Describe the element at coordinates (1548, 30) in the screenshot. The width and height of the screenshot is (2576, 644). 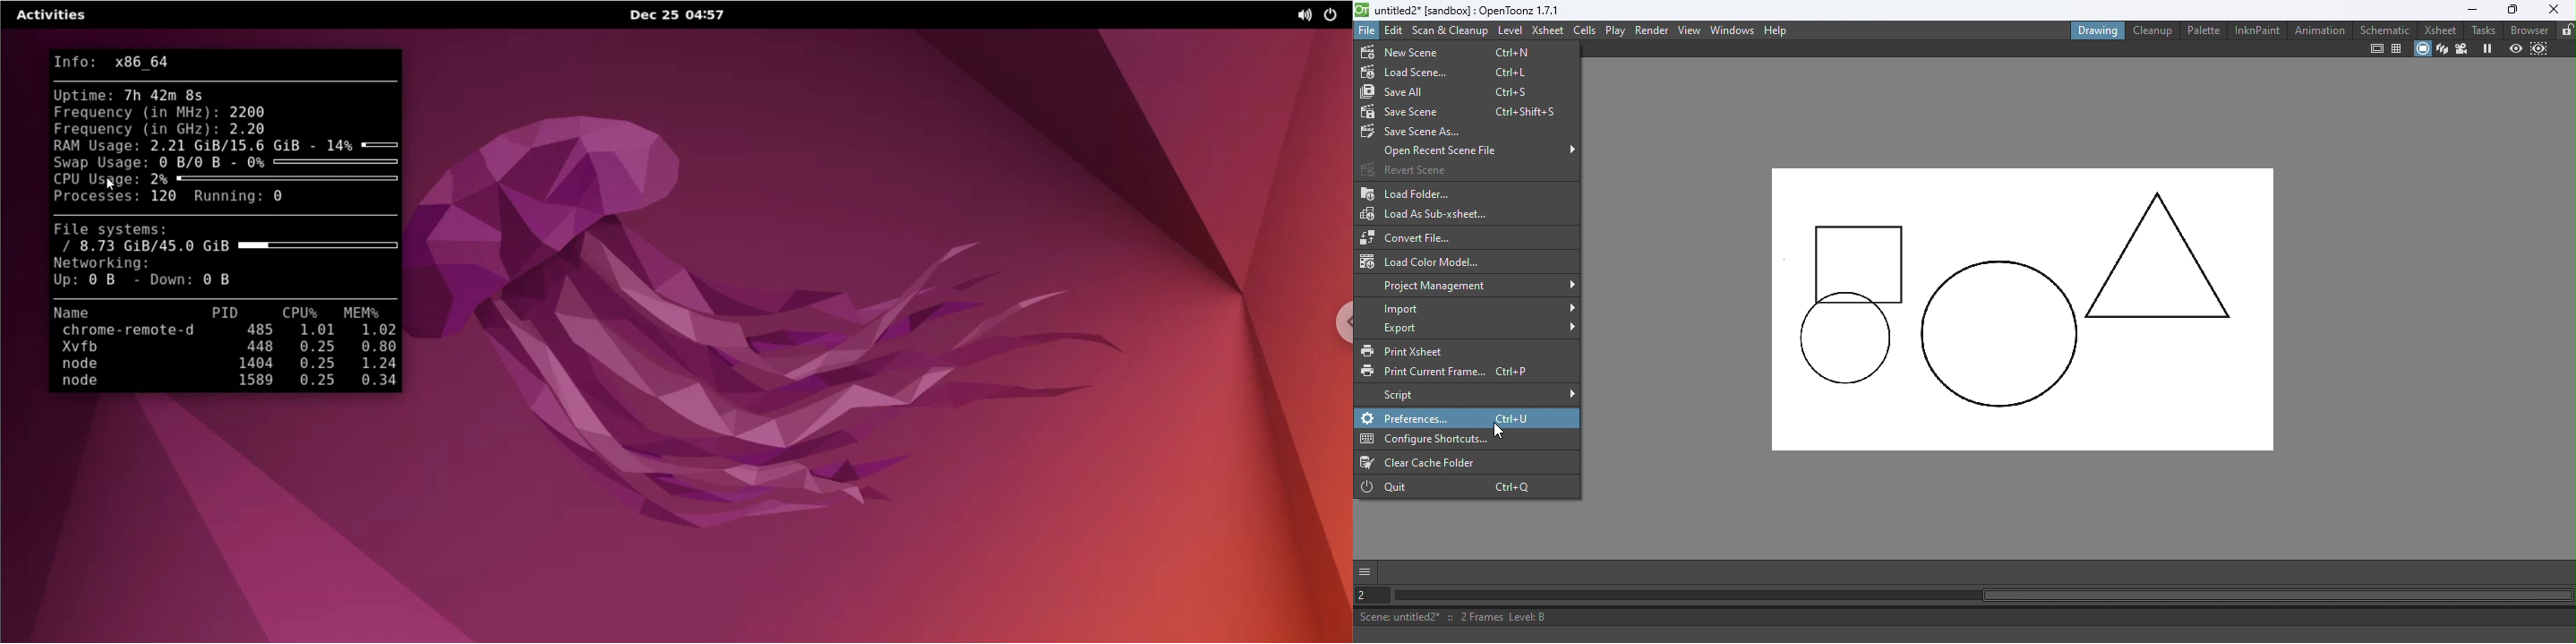
I see `Xsheet` at that location.